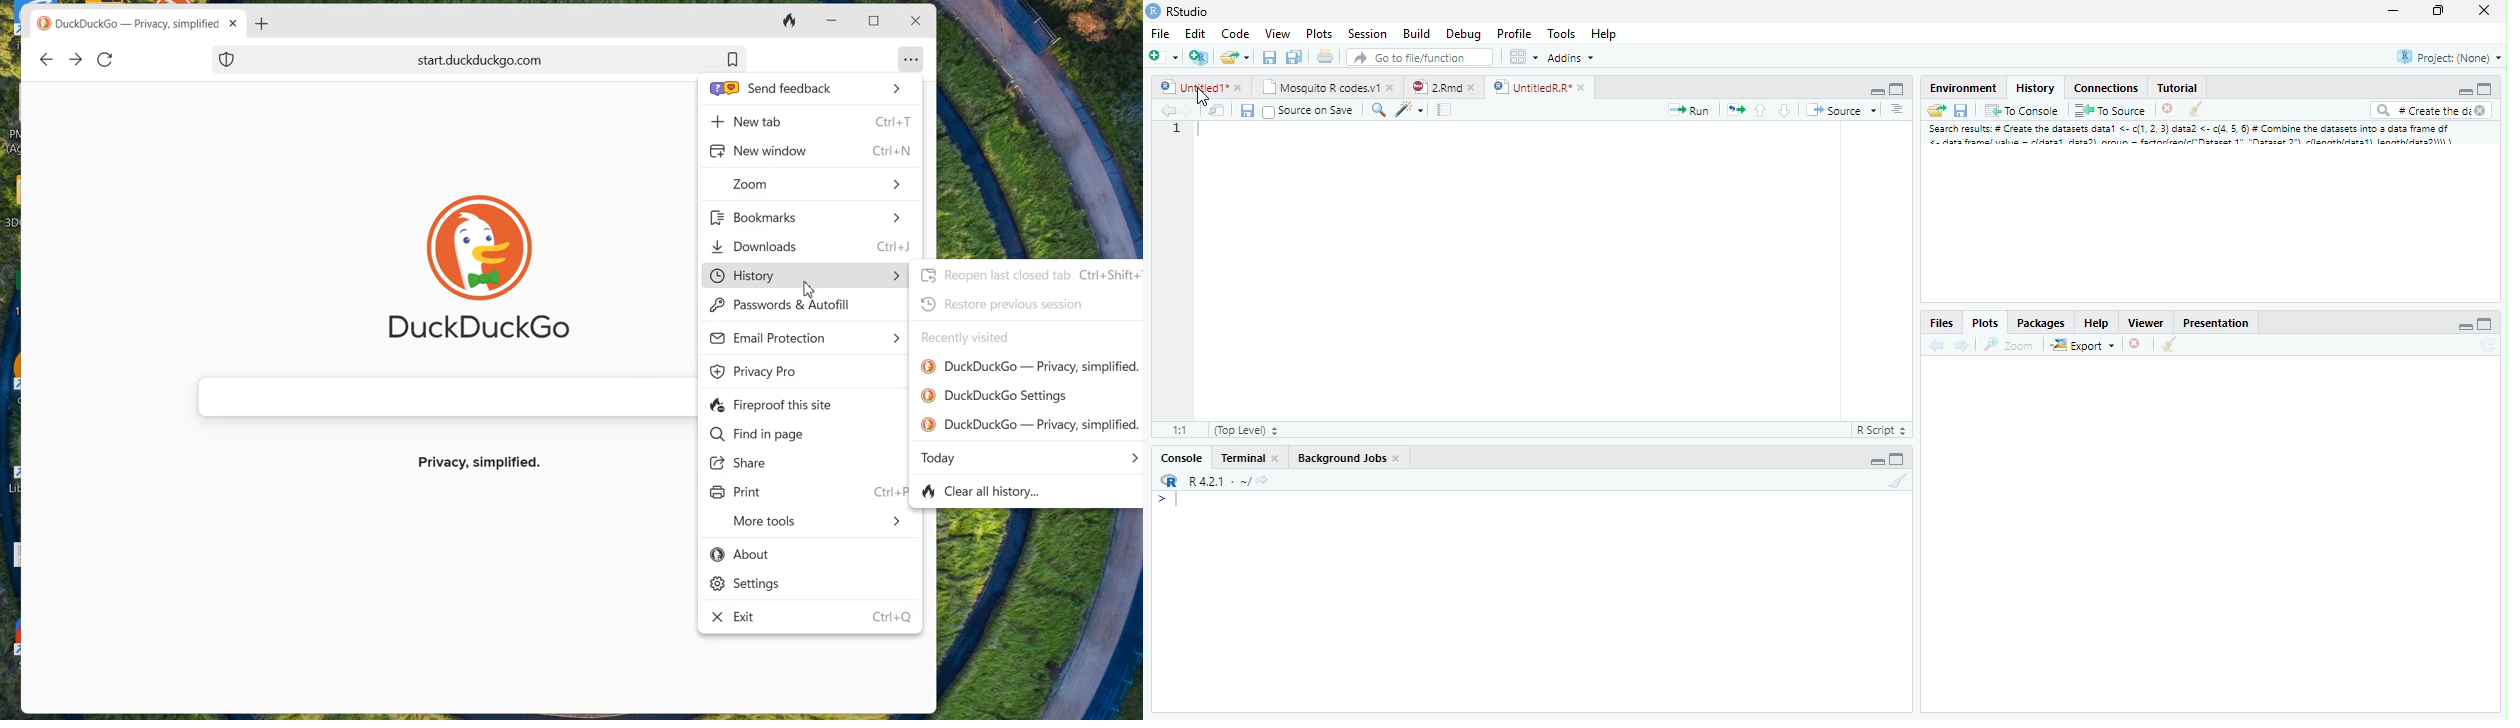 This screenshot has height=728, width=2520. Describe the element at coordinates (1762, 113) in the screenshot. I see `Go to the previous section` at that location.